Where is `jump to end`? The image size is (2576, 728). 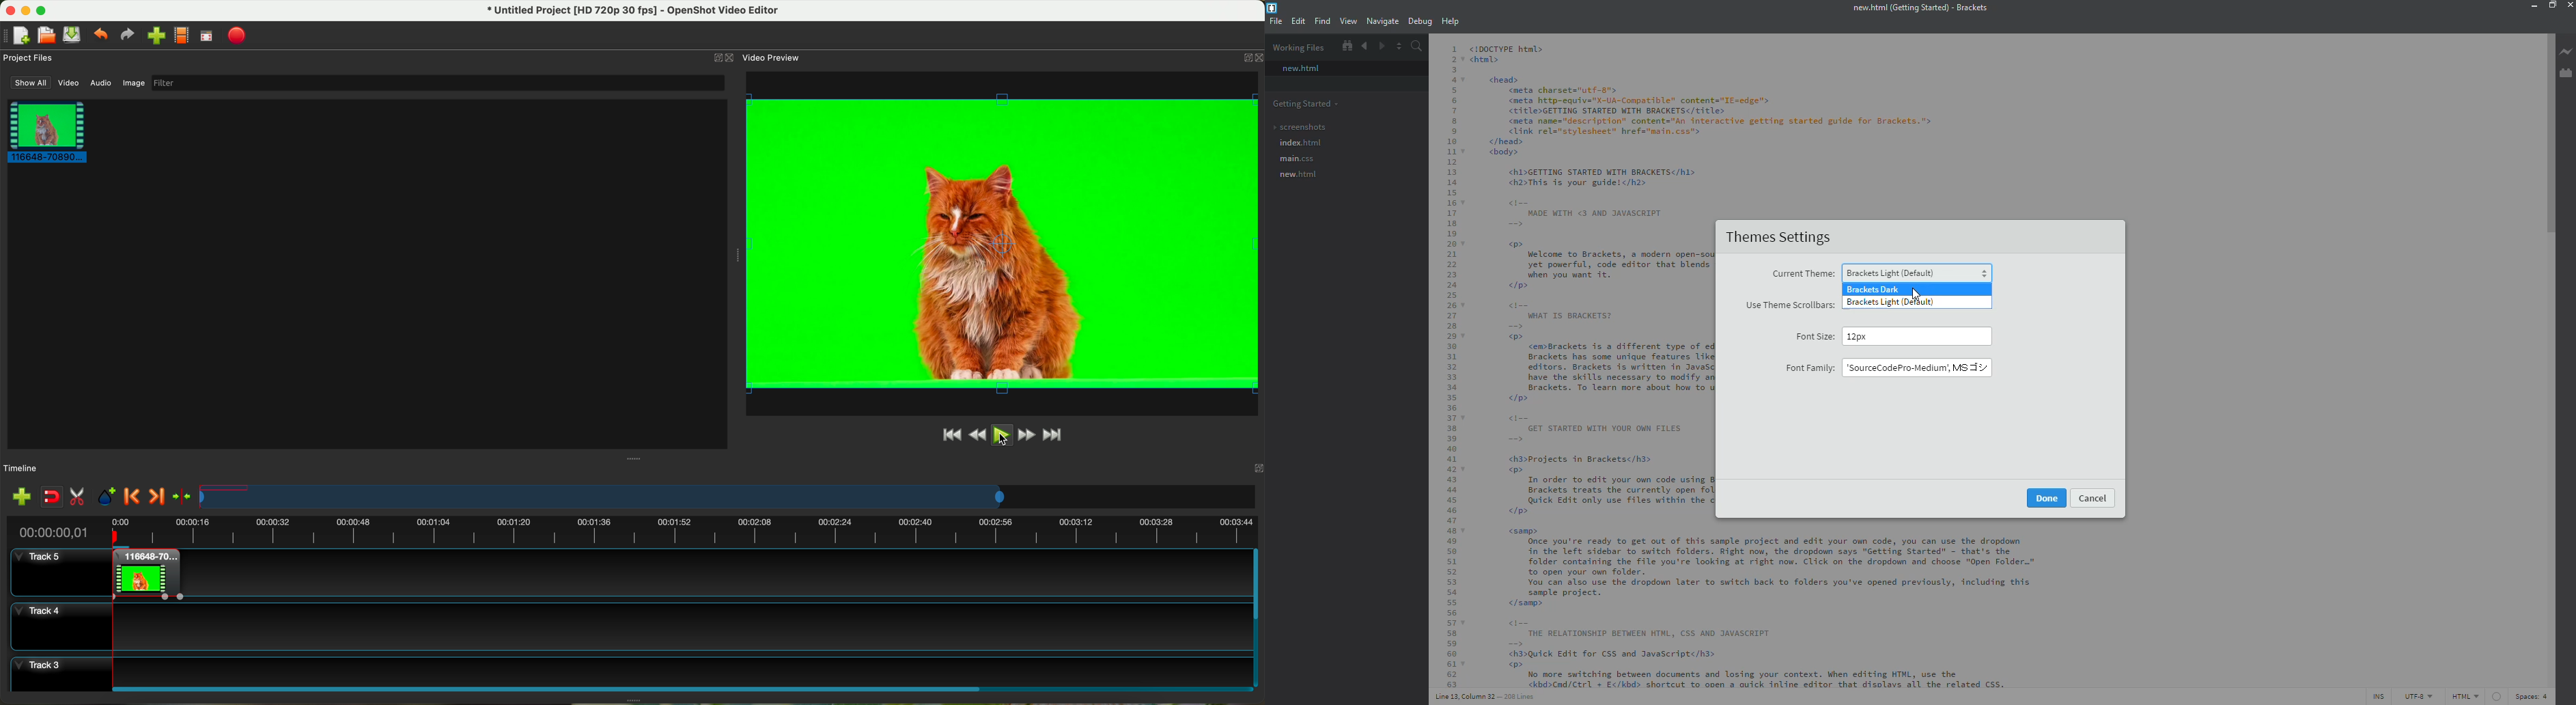 jump to end is located at coordinates (1054, 436).